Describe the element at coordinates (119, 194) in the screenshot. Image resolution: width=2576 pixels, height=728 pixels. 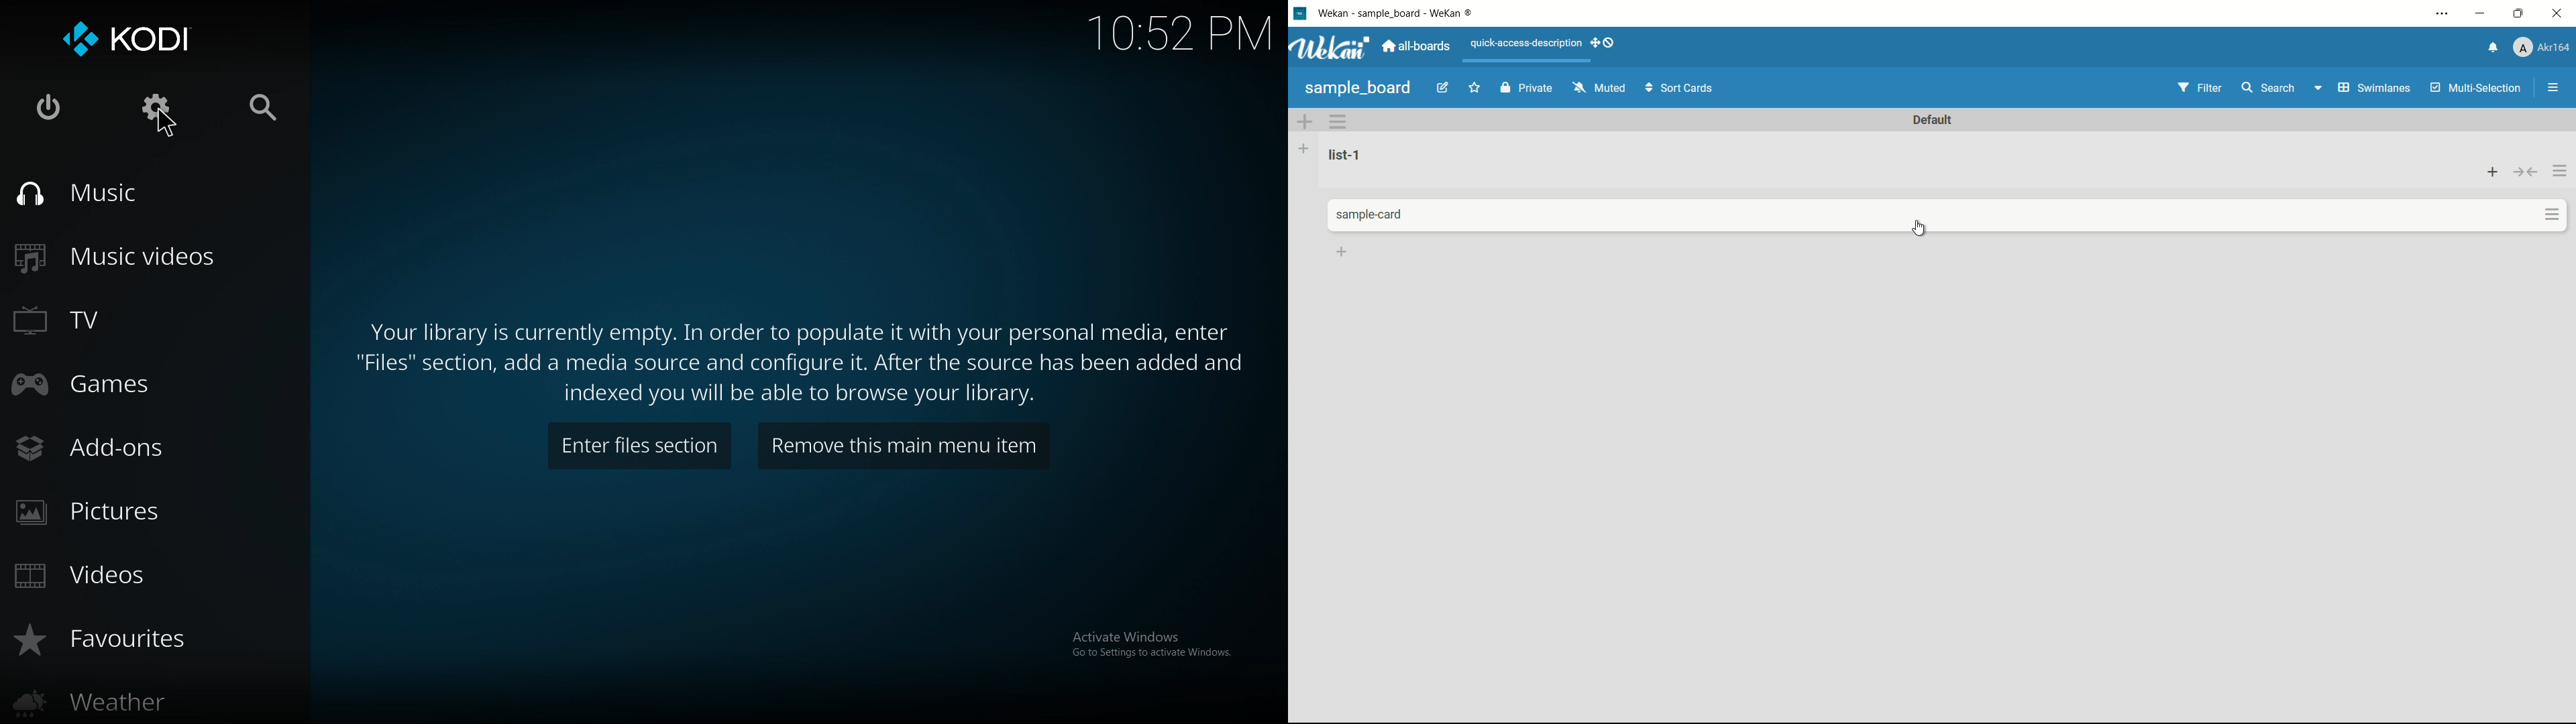
I see `music` at that location.